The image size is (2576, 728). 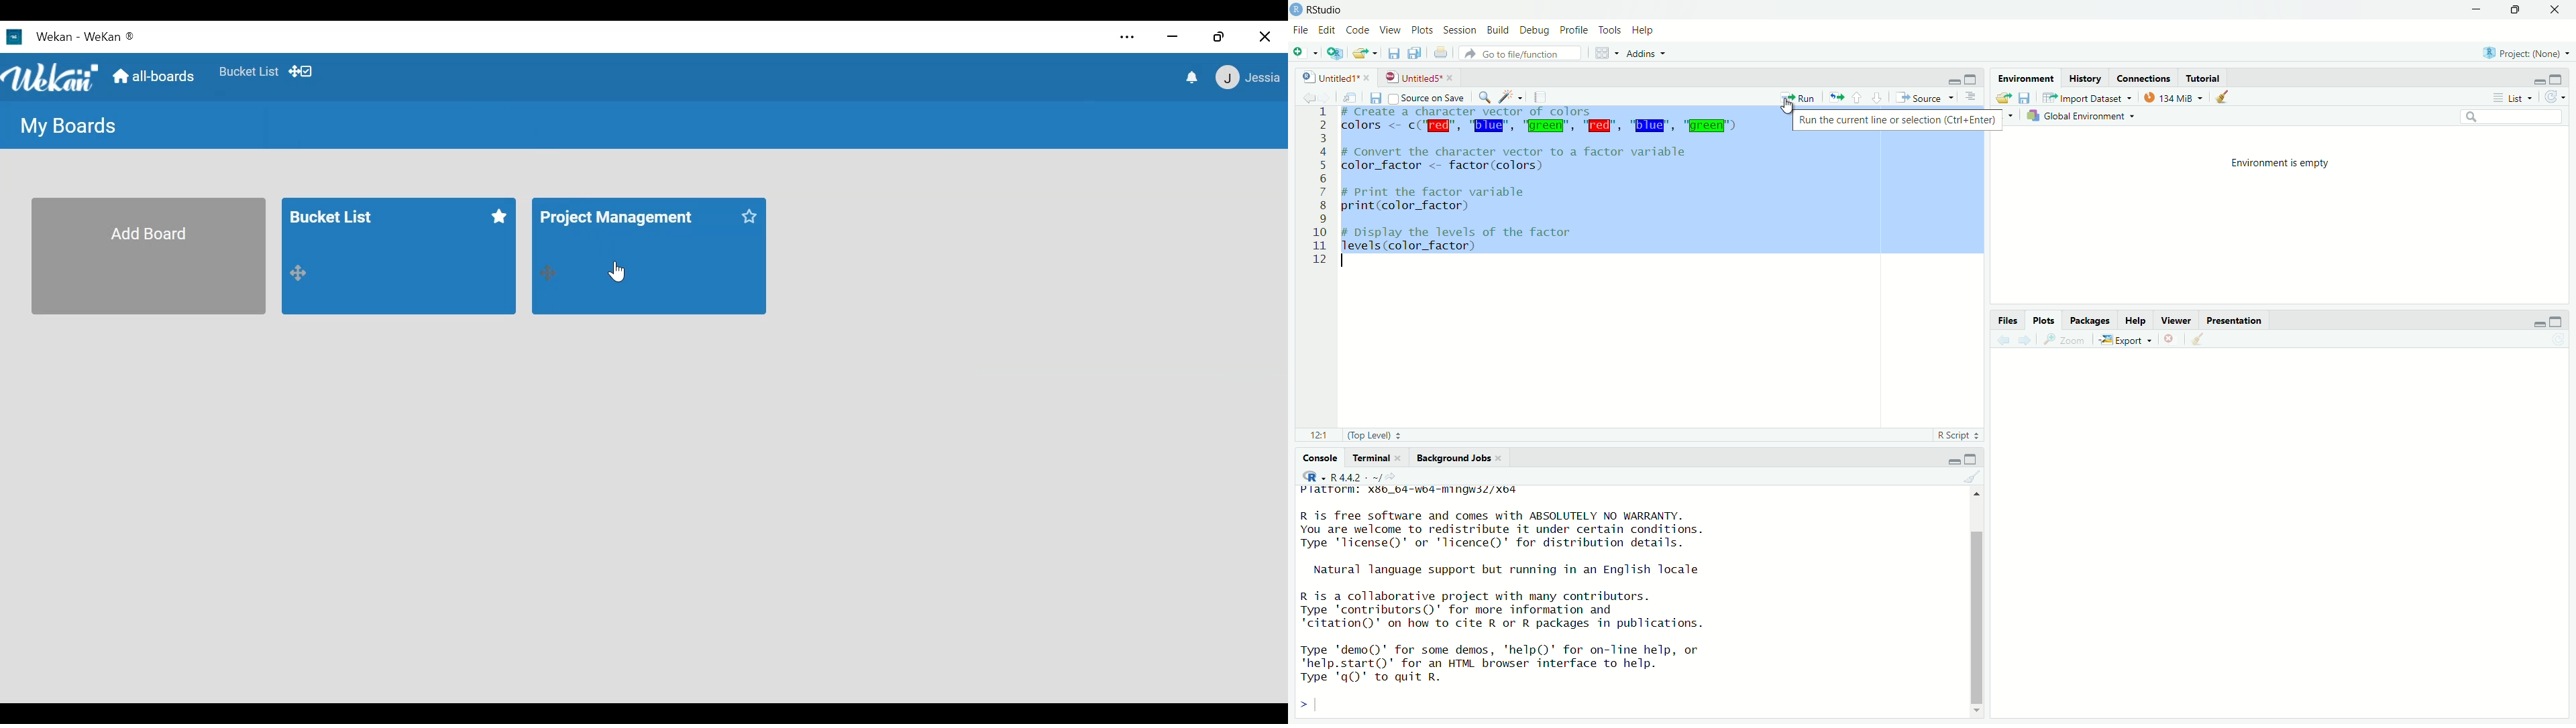 I want to click on maximize, so click(x=2561, y=78).